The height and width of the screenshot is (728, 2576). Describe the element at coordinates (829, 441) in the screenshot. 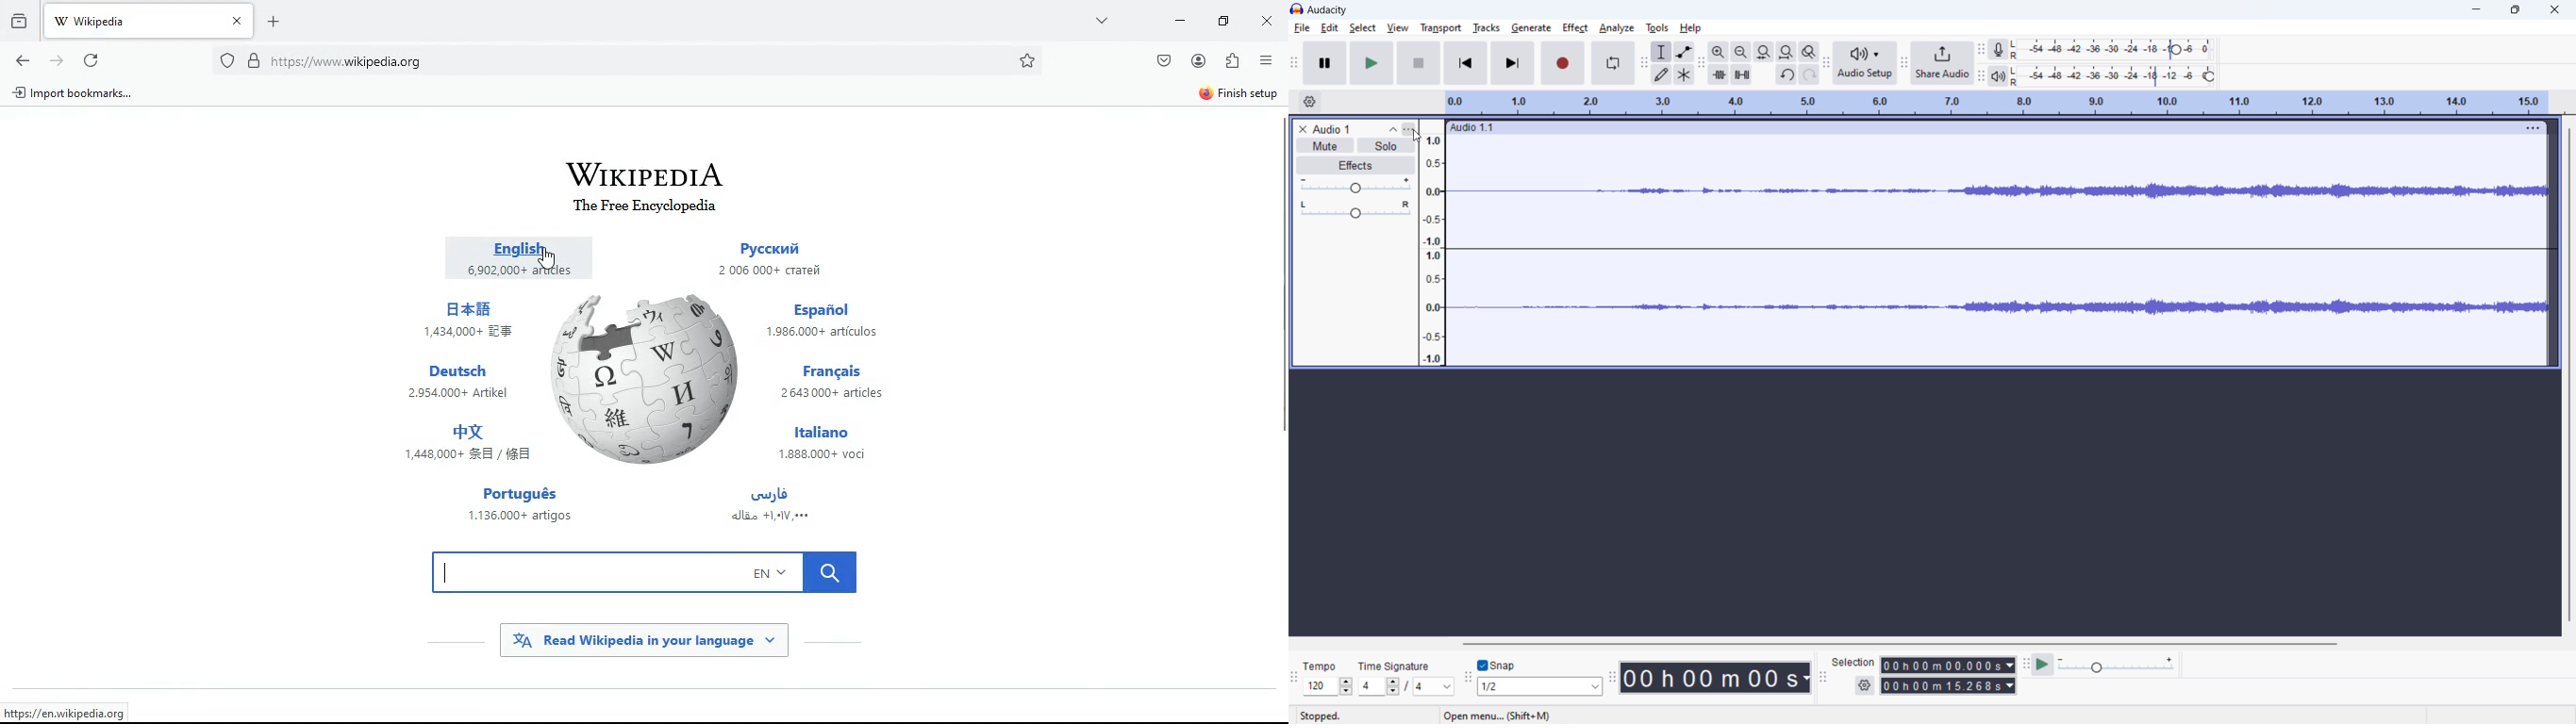

I see `italiano` at that location.